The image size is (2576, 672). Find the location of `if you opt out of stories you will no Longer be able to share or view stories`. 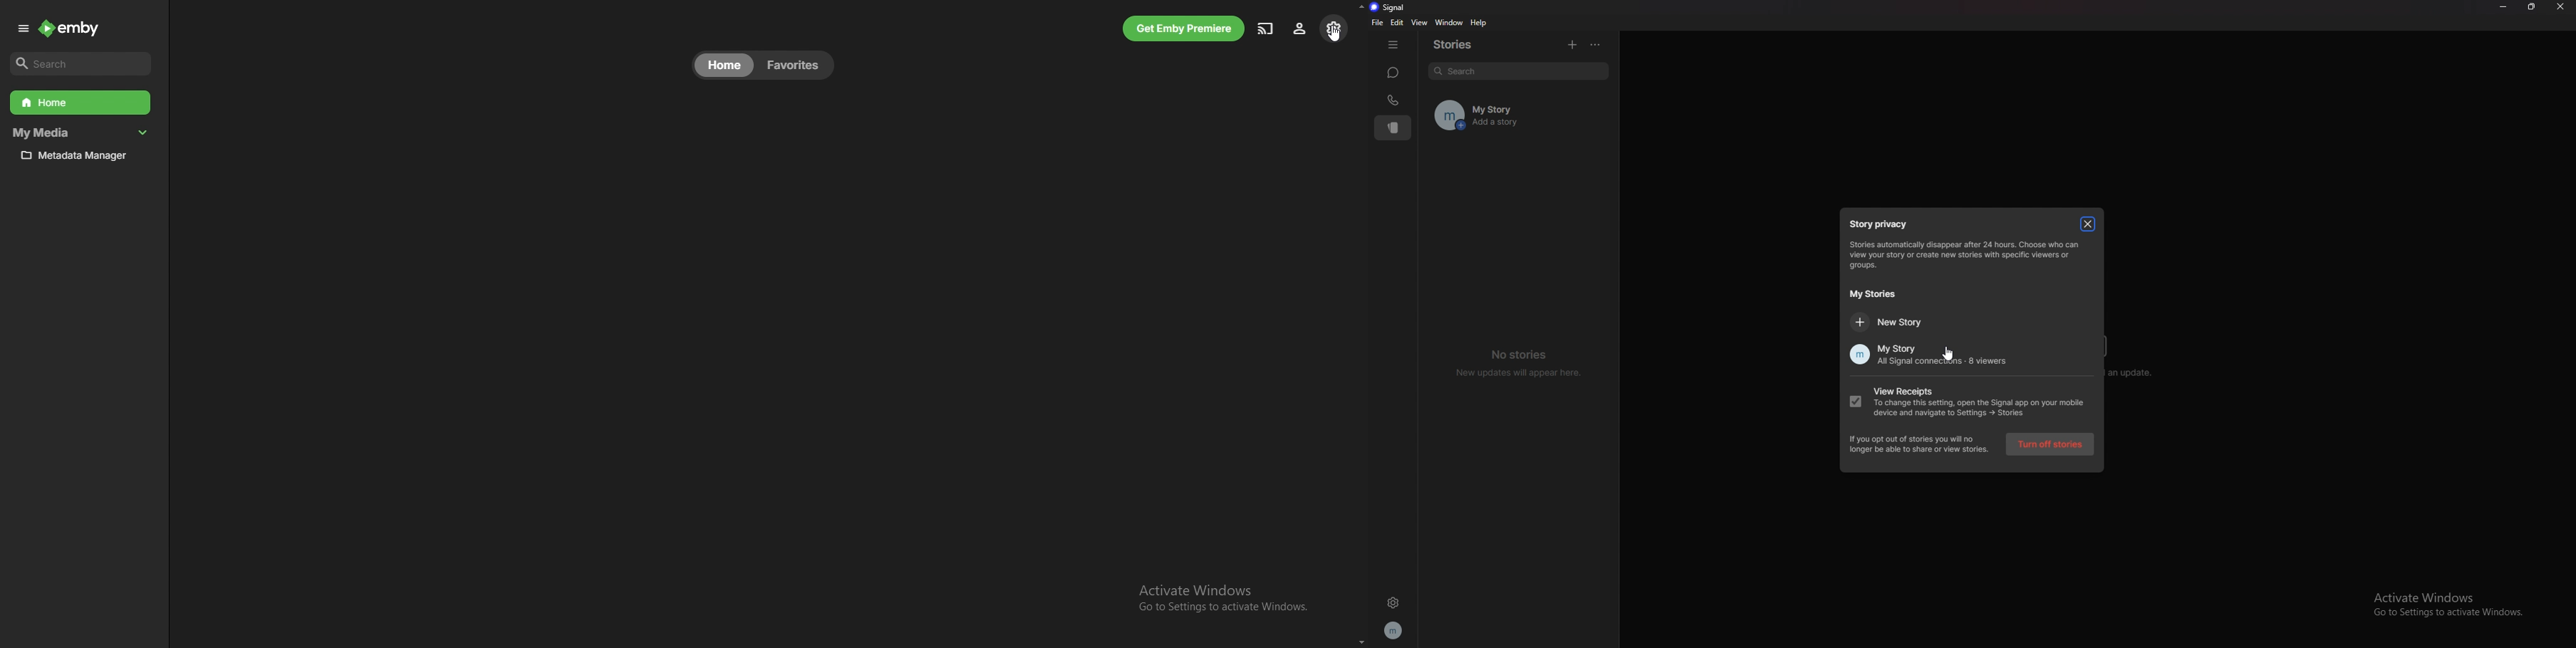

if you opt out of stories you will no Longer be able to share or view stories is located at coordinates (1920, 444).